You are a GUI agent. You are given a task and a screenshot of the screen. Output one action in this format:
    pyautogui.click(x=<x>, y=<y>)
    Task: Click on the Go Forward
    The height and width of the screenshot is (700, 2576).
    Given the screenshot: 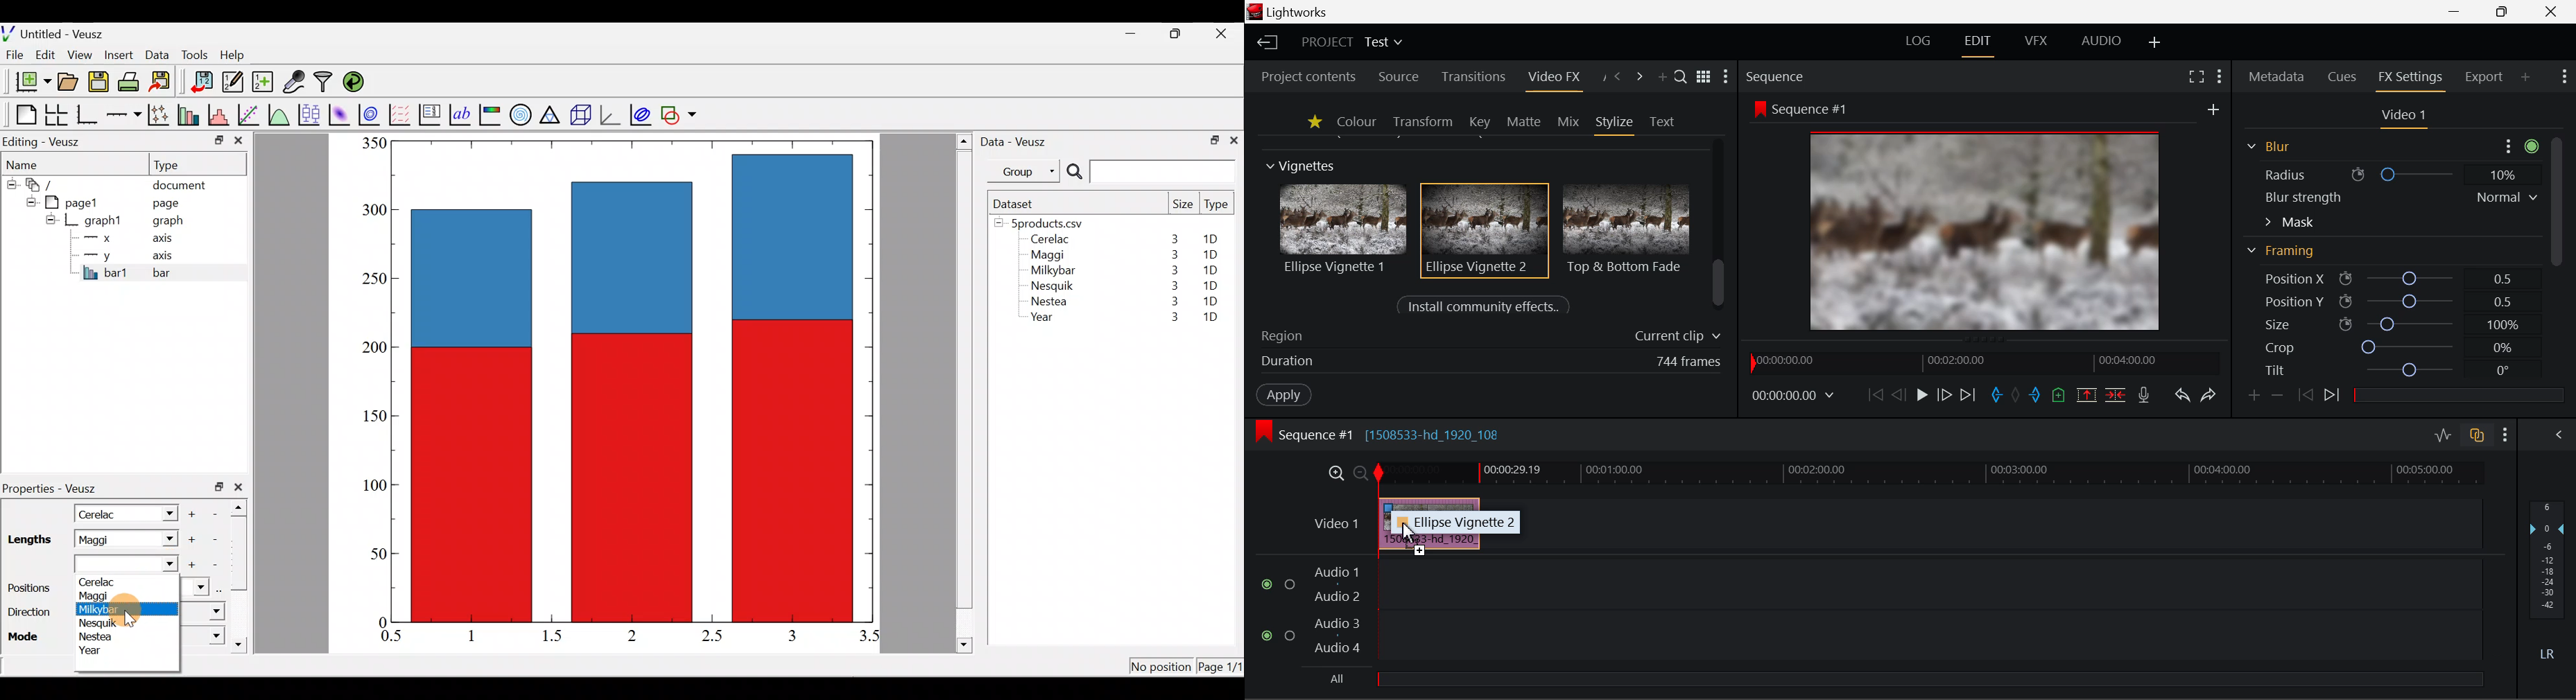 What is the action you would take?
    pyautogui.click(x=1944, y=395)
    